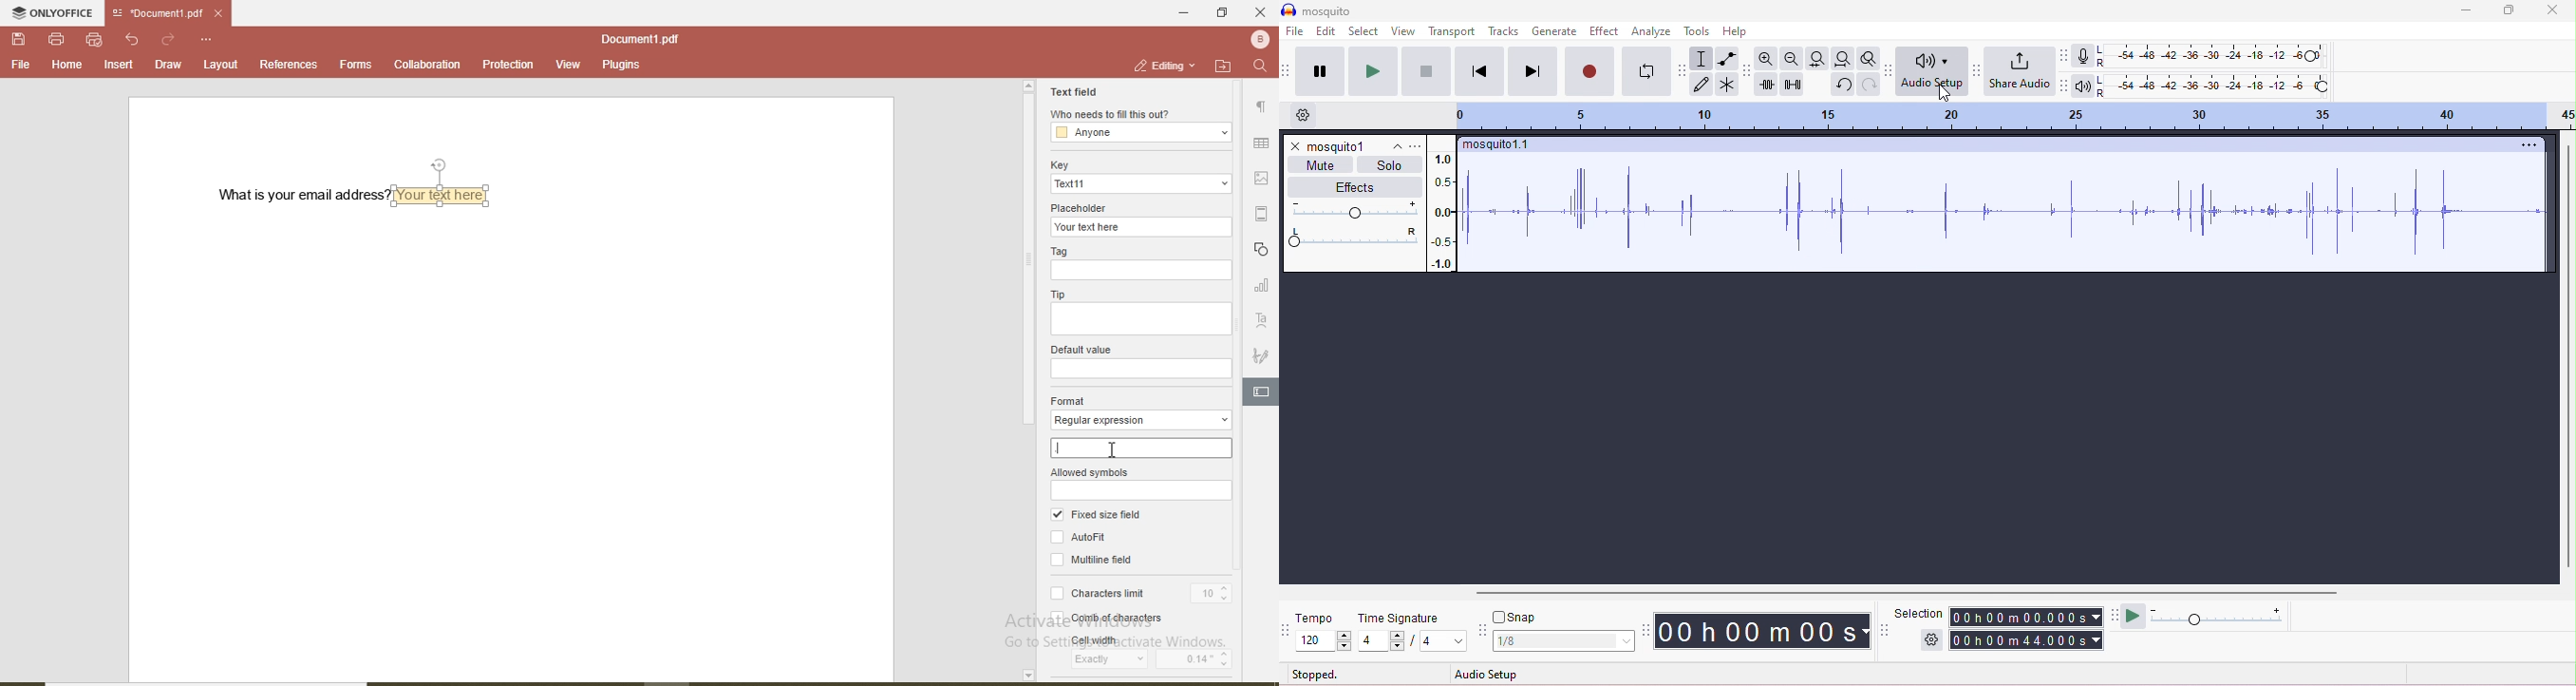 The width and height of the screenshot is (2576, 700). I want to click on onlyoffice, so click(55, 15).